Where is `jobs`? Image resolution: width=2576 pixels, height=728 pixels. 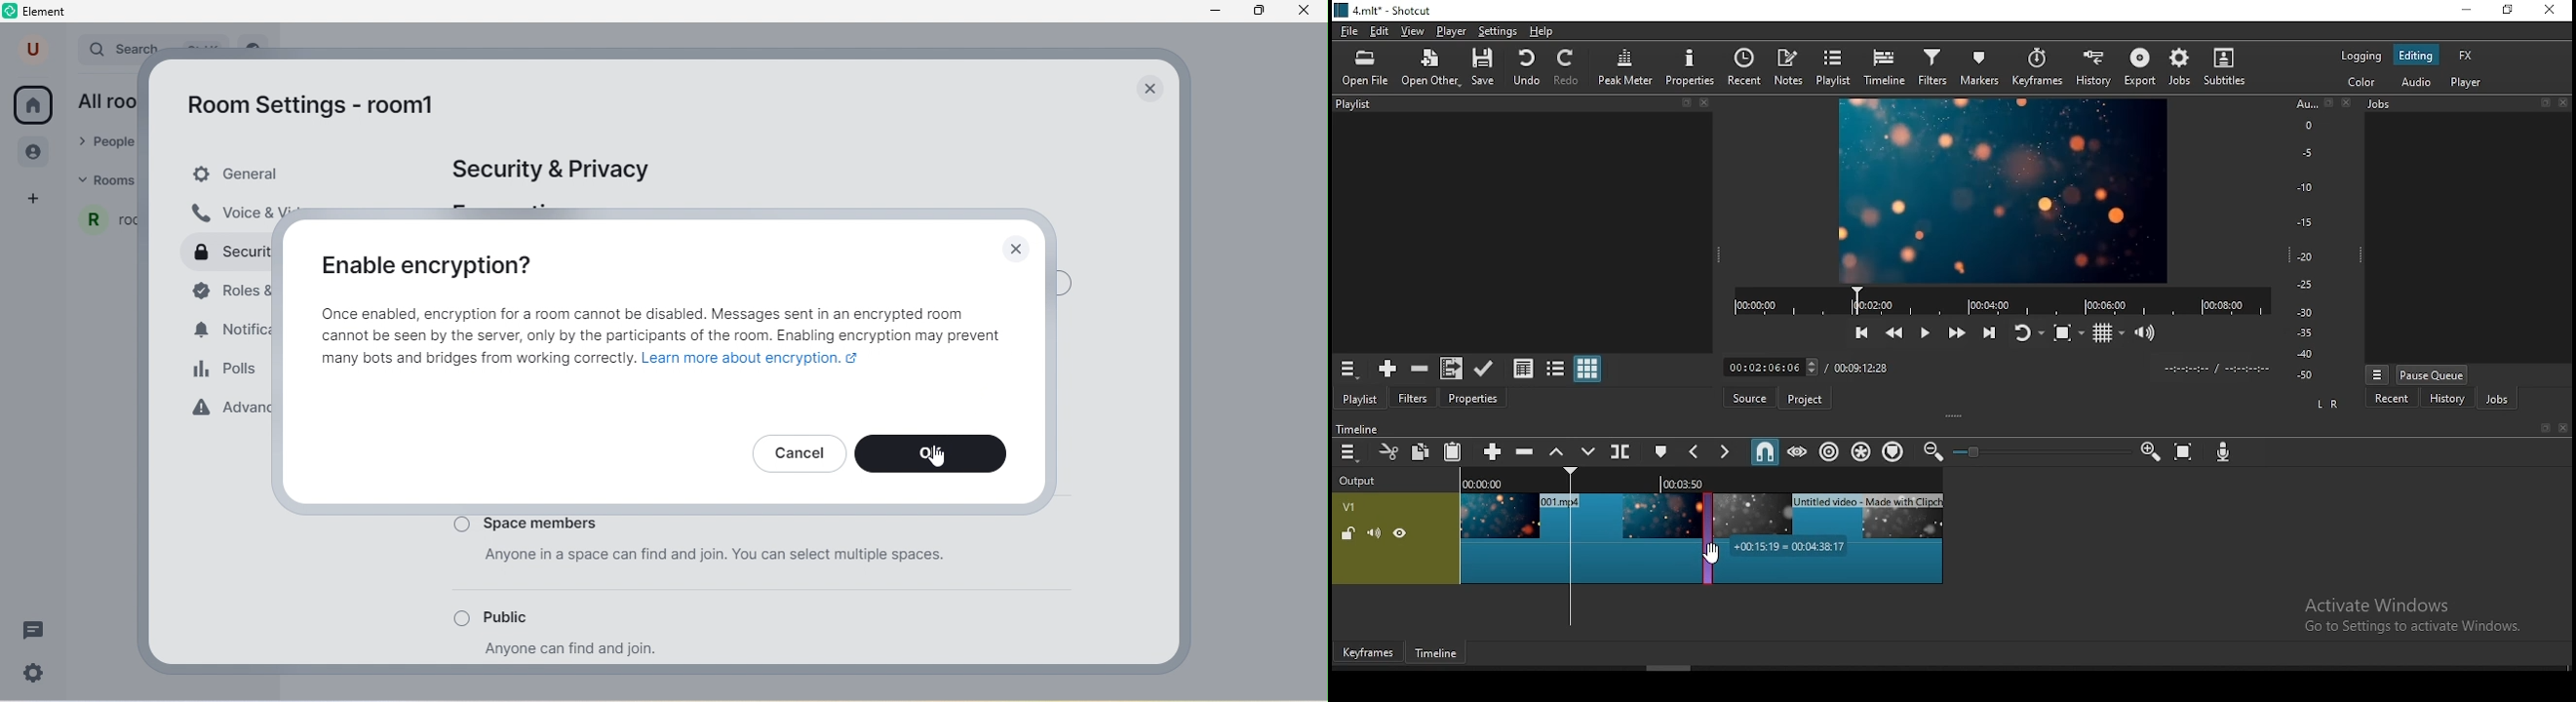 jobs is located at coordinates (2497, 399).